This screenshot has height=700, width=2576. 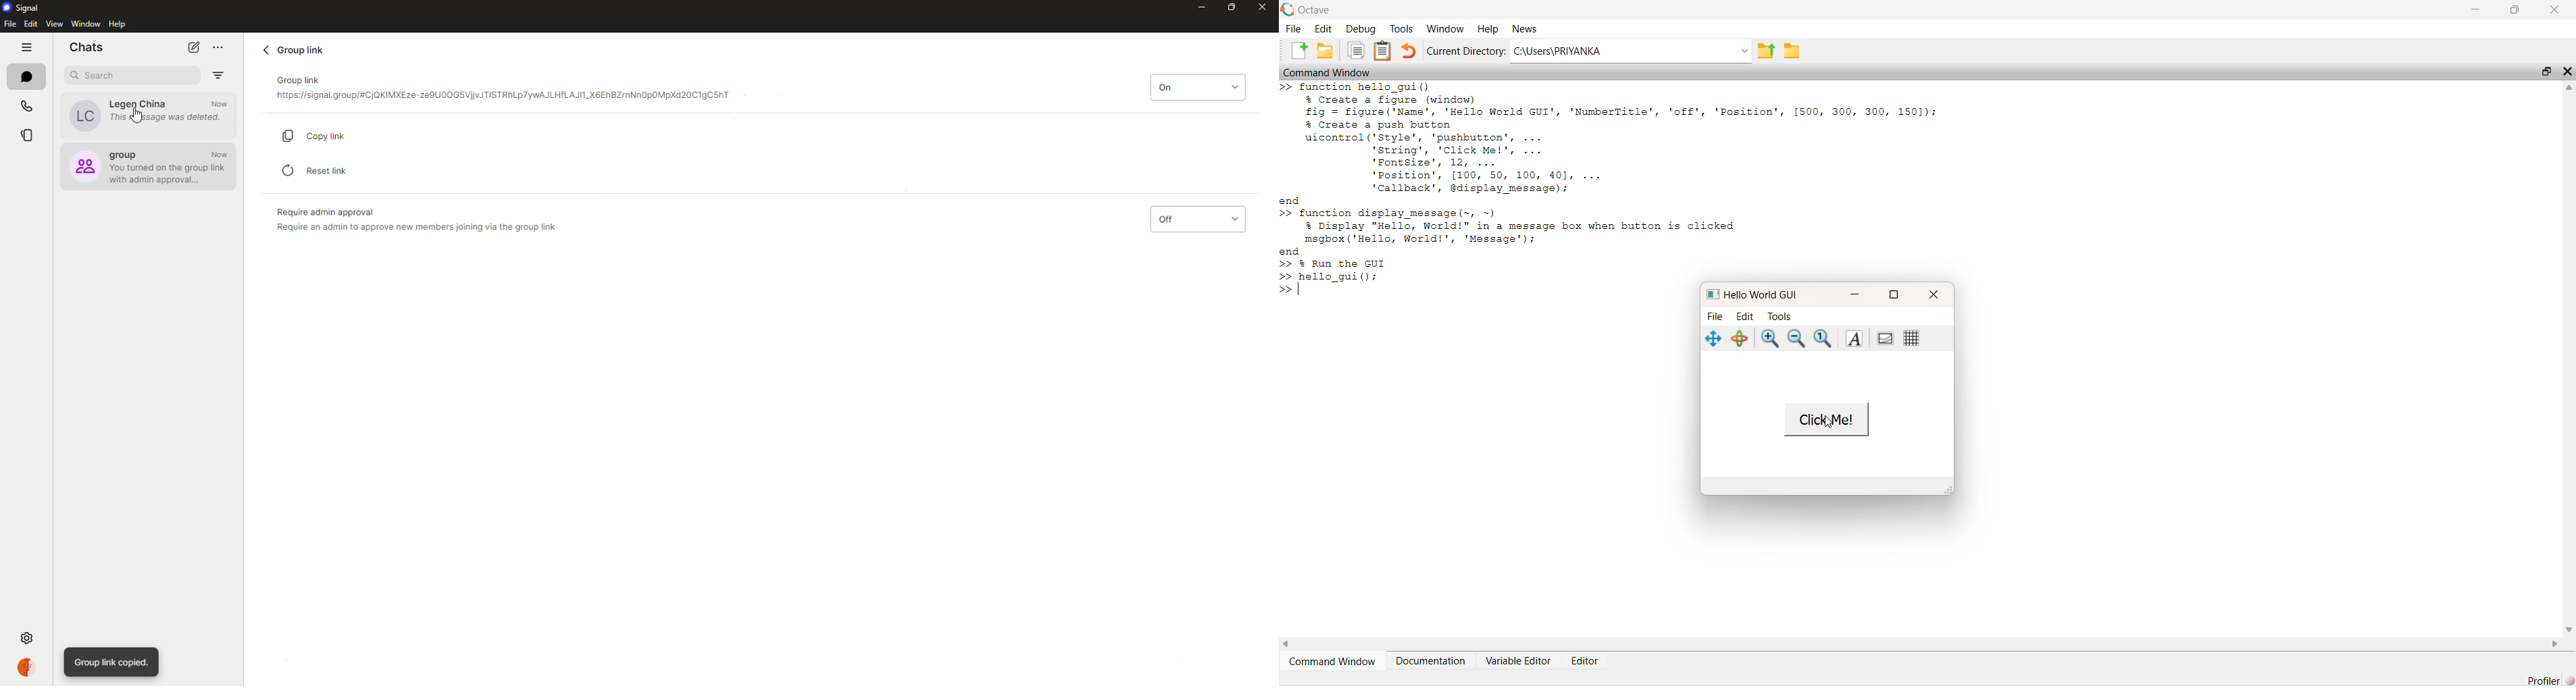 What do you see at coordinates (1262, 8) in the screenshot?
I see `close` at bounding box center [1262, 8].